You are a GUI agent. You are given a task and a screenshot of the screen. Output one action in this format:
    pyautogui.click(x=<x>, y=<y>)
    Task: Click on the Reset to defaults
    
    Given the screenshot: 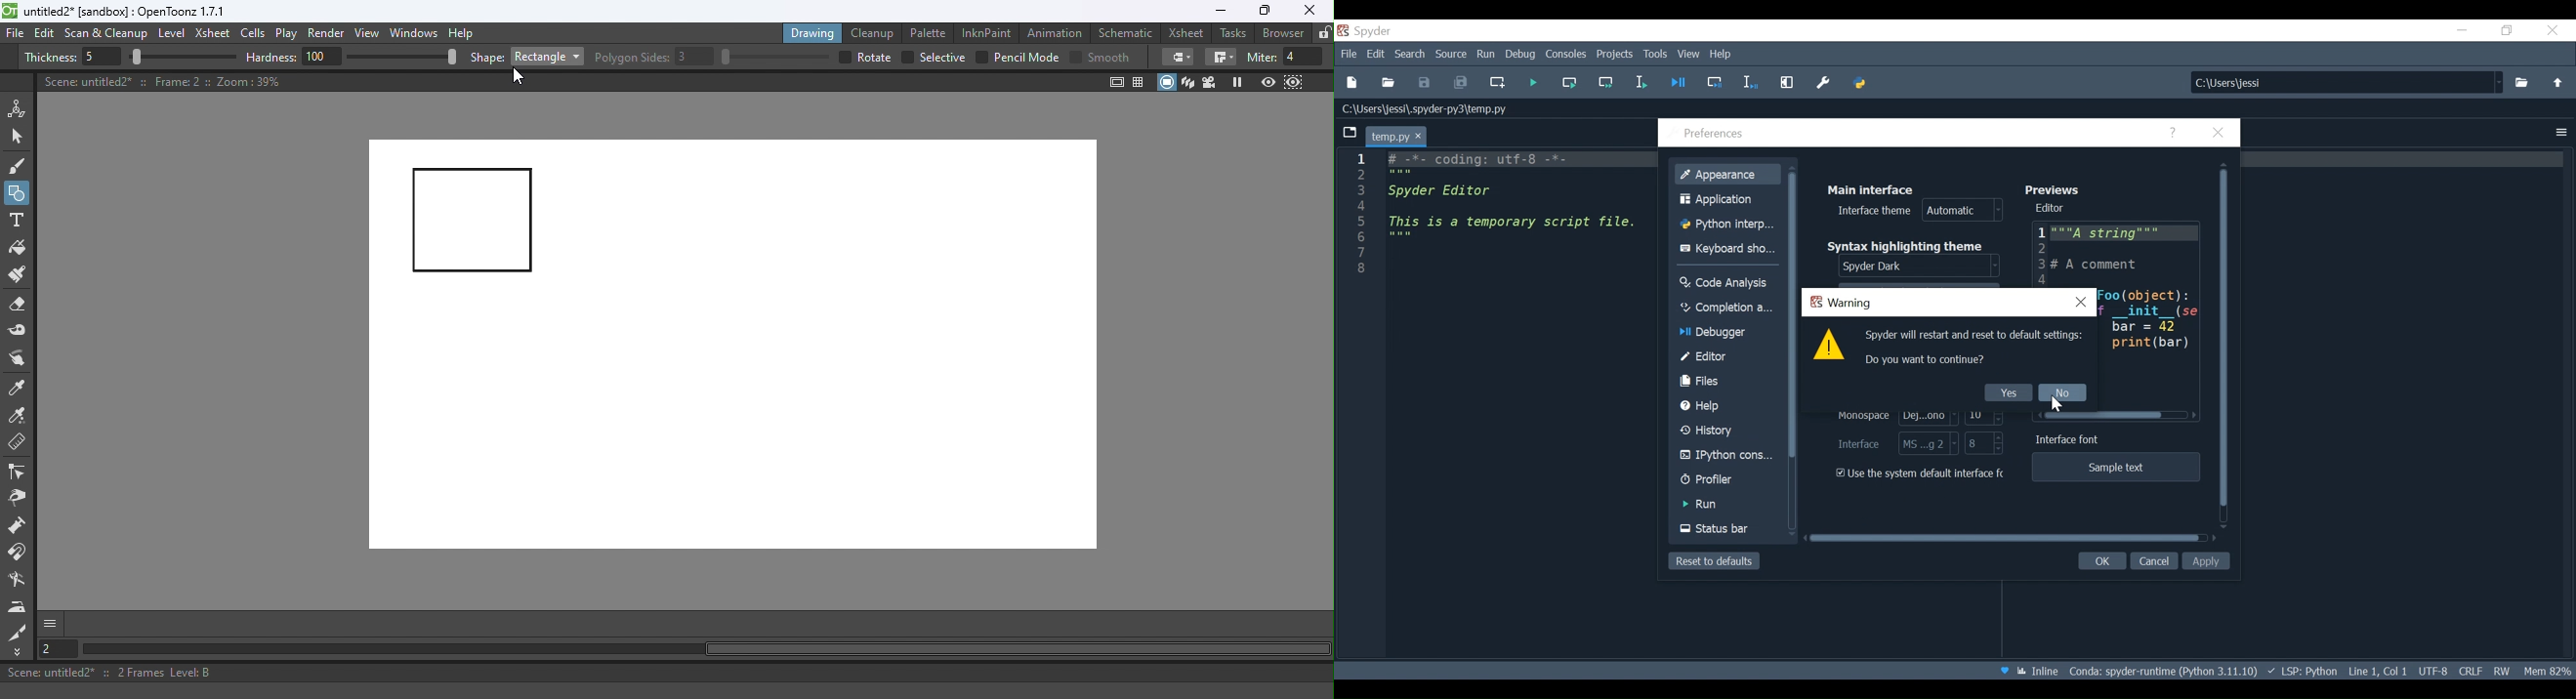 What is the action you would take?
    pyautogui.click(x=1716, y=562)
    